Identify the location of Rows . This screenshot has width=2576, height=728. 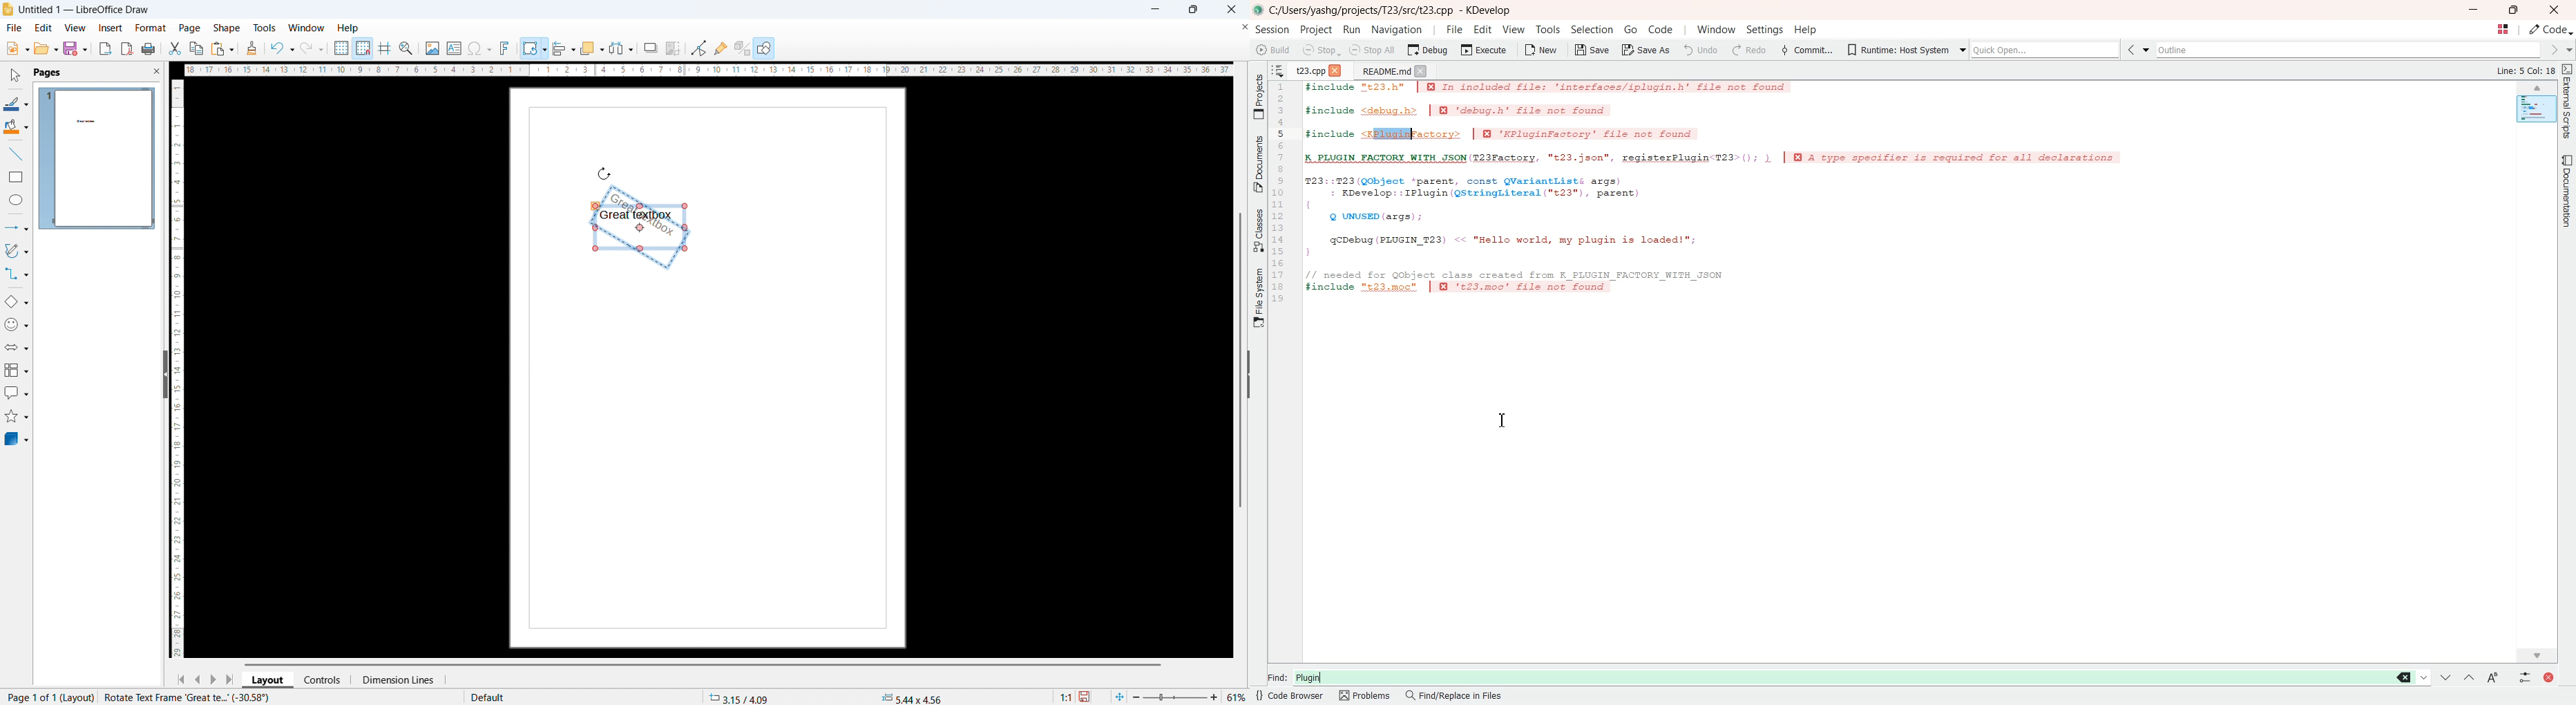
(1281, 194).